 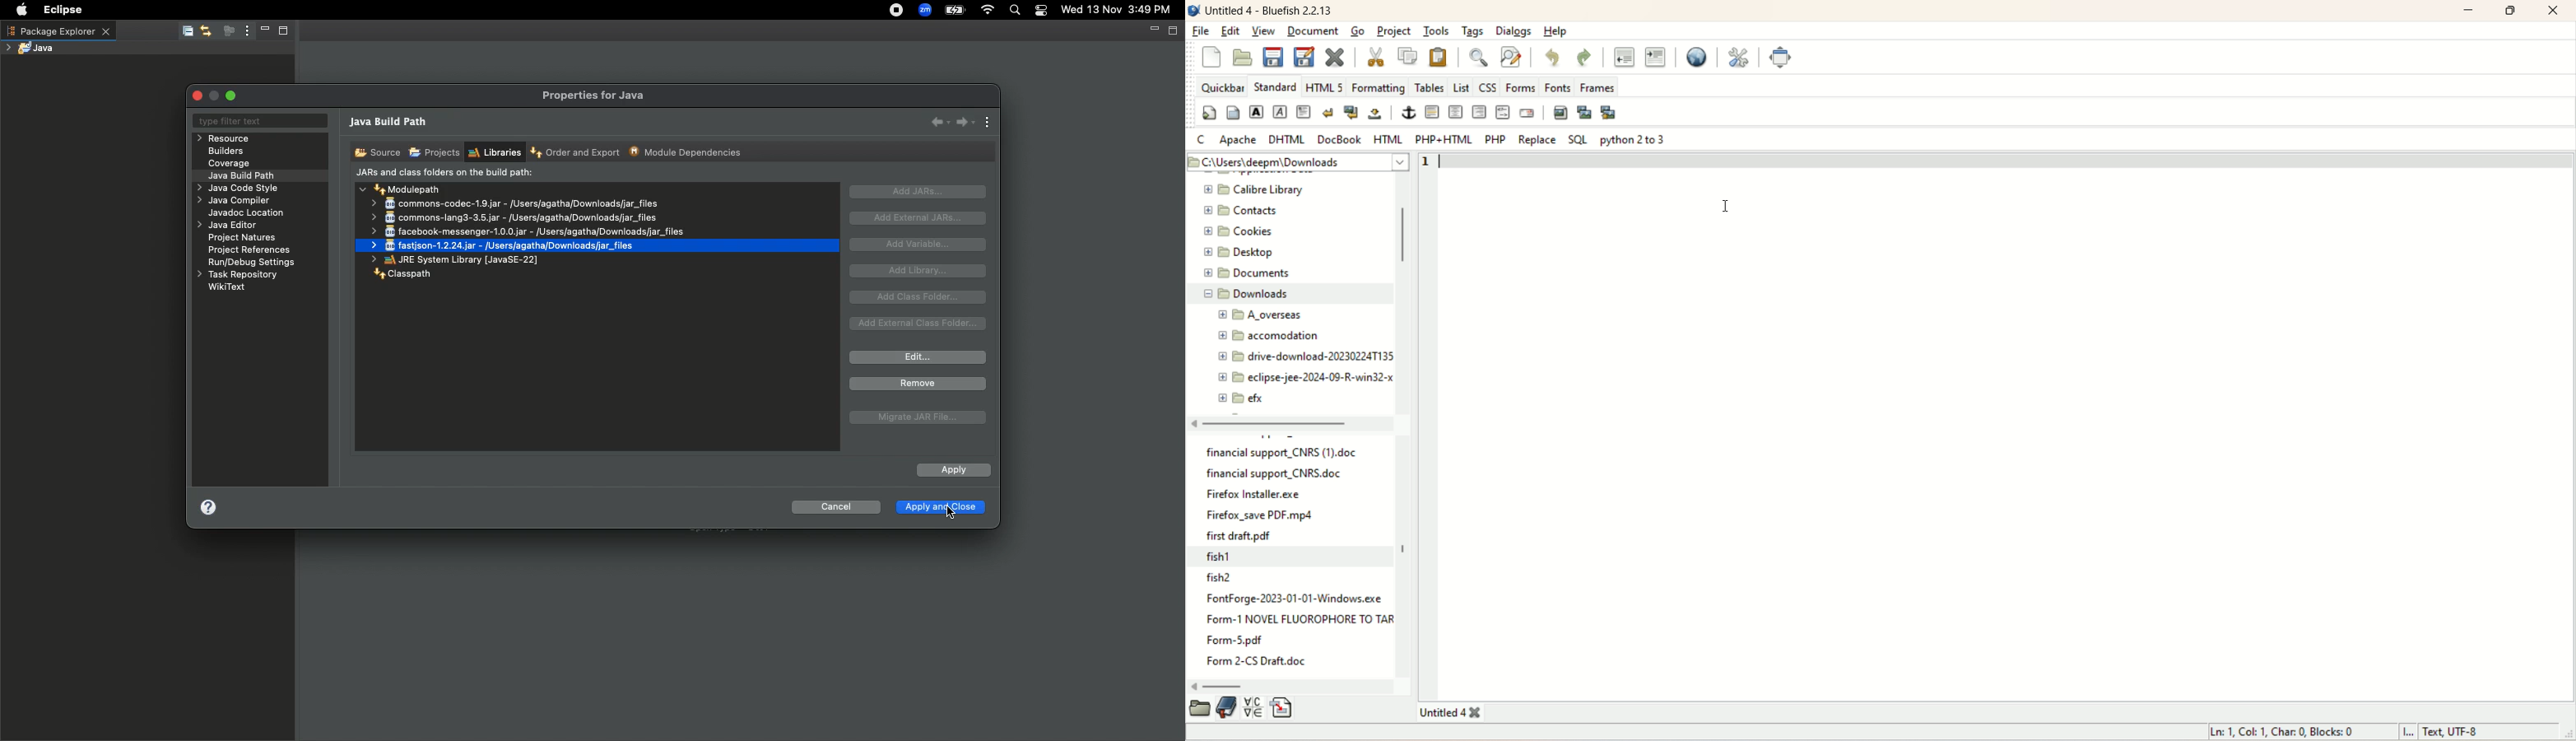 What do you see at coordinates (1634, 141) in the screenshot?
I see `python 2 to 3` at bounding box center [1634, 141].